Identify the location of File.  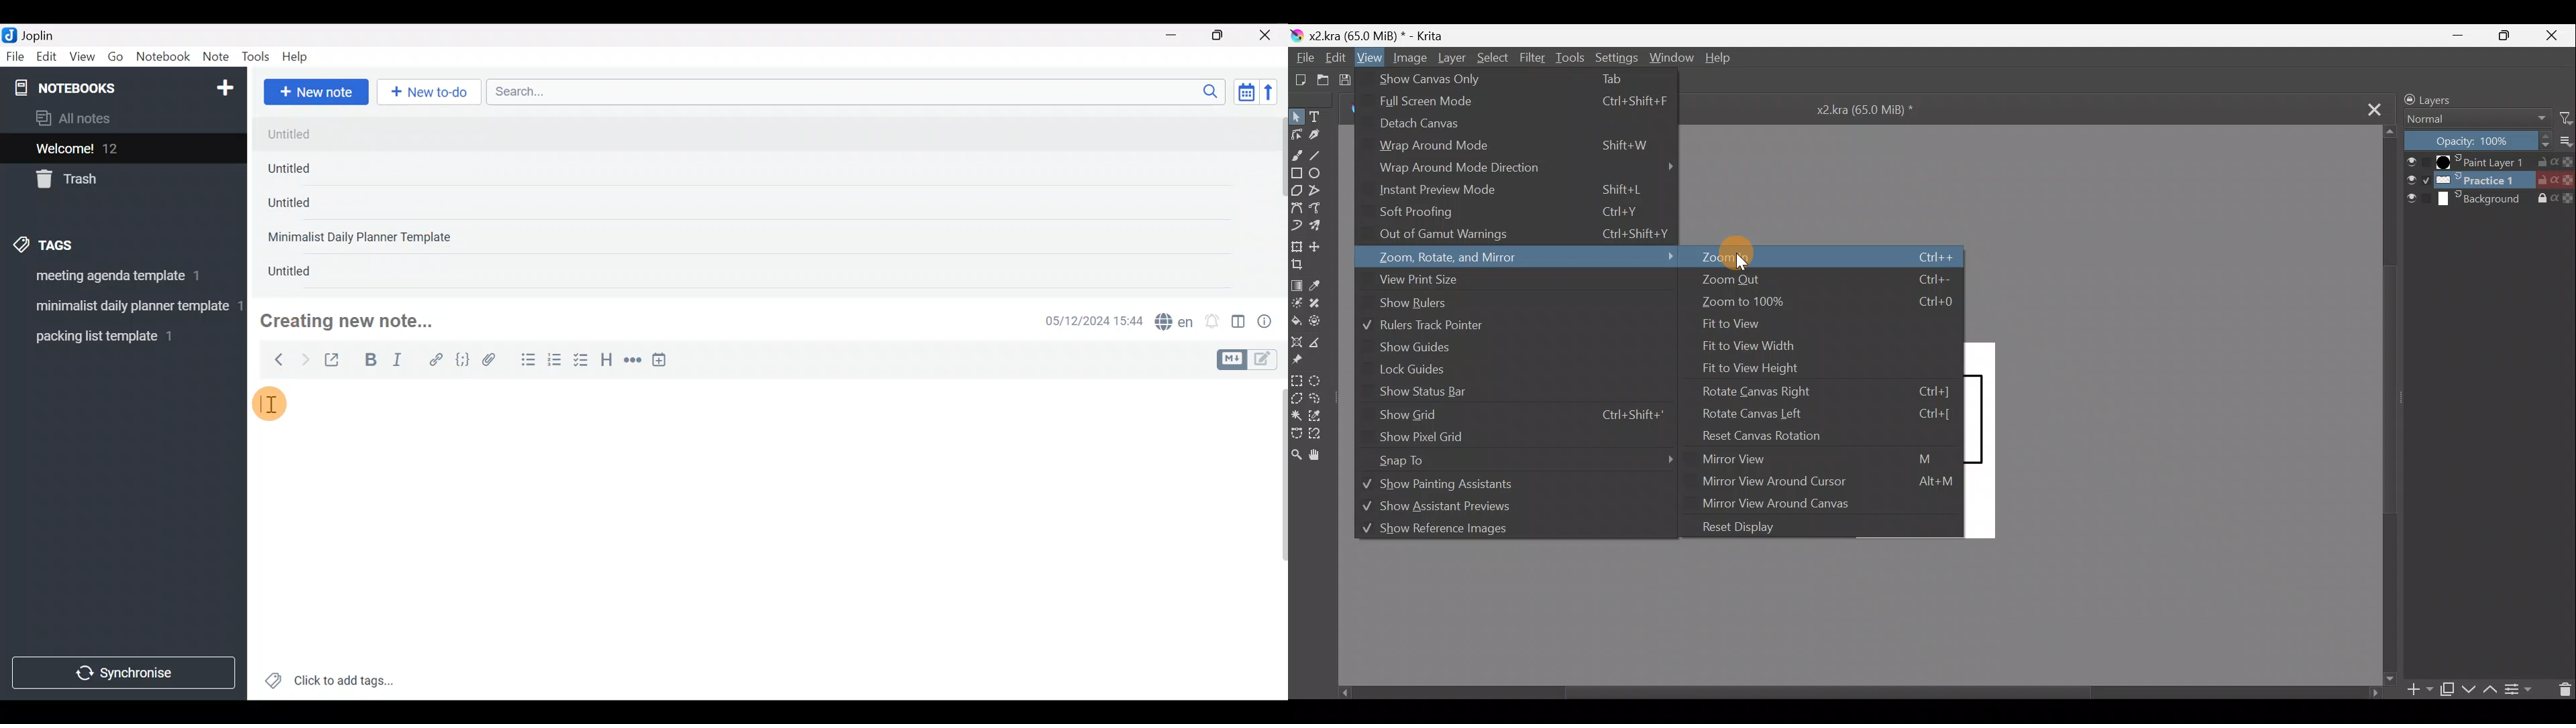
(1304, 57).